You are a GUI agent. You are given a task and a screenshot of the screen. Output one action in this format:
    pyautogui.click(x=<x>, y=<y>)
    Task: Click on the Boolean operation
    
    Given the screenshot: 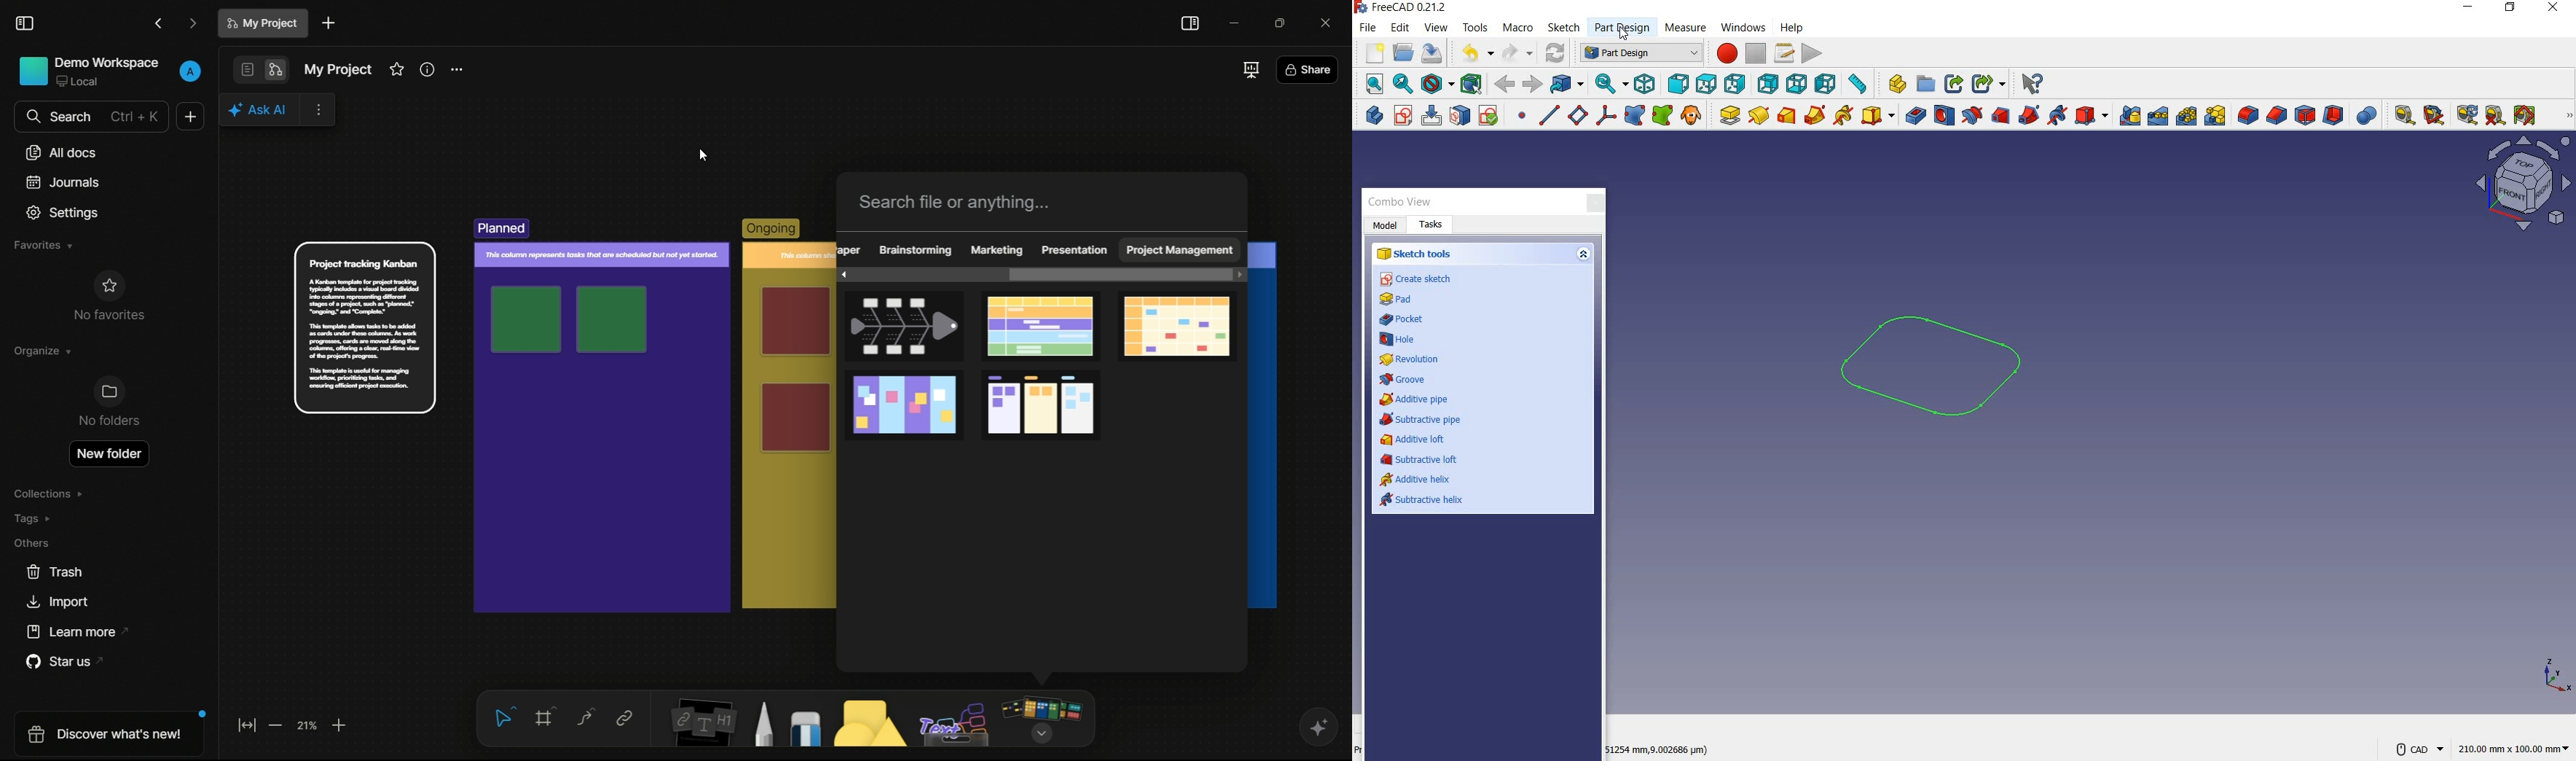 What is the action you would take?
    pyautogui.click(x=2365, y=114)
    